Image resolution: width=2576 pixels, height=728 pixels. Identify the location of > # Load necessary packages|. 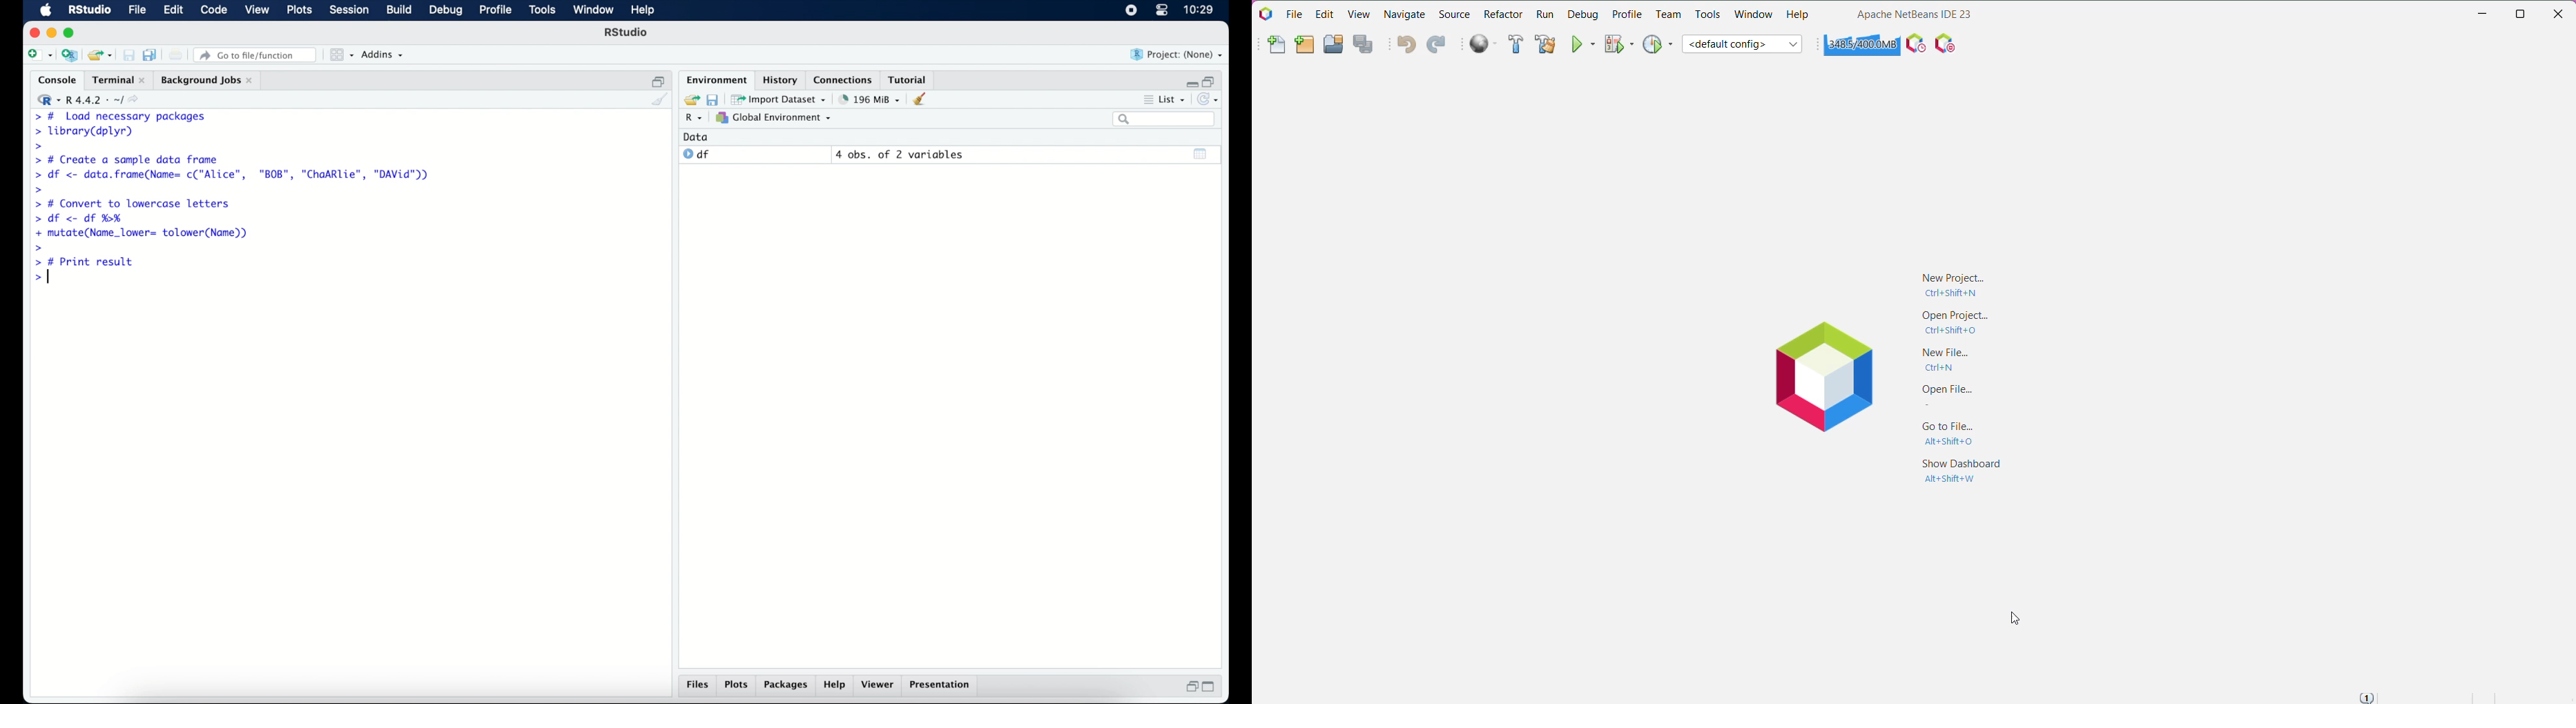
(119, 115).